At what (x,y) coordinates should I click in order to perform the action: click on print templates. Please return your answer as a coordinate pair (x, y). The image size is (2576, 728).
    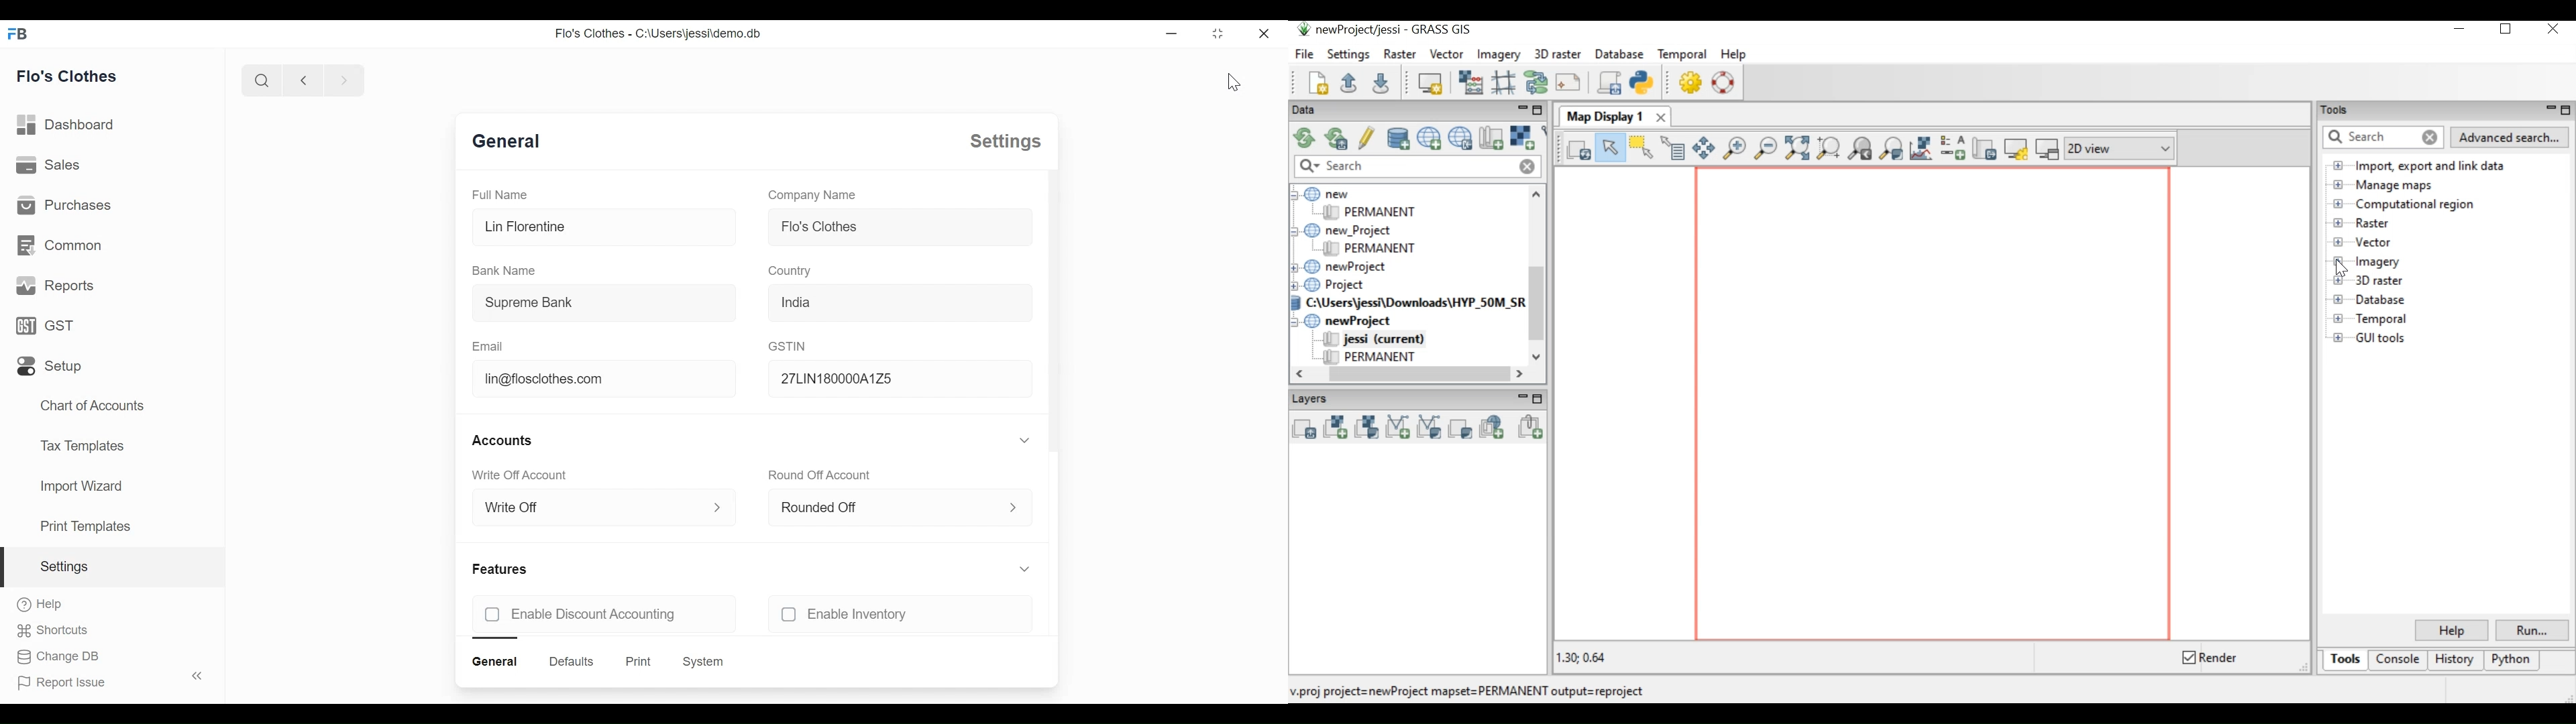
    Looking at the image, I should click on (86, 526).